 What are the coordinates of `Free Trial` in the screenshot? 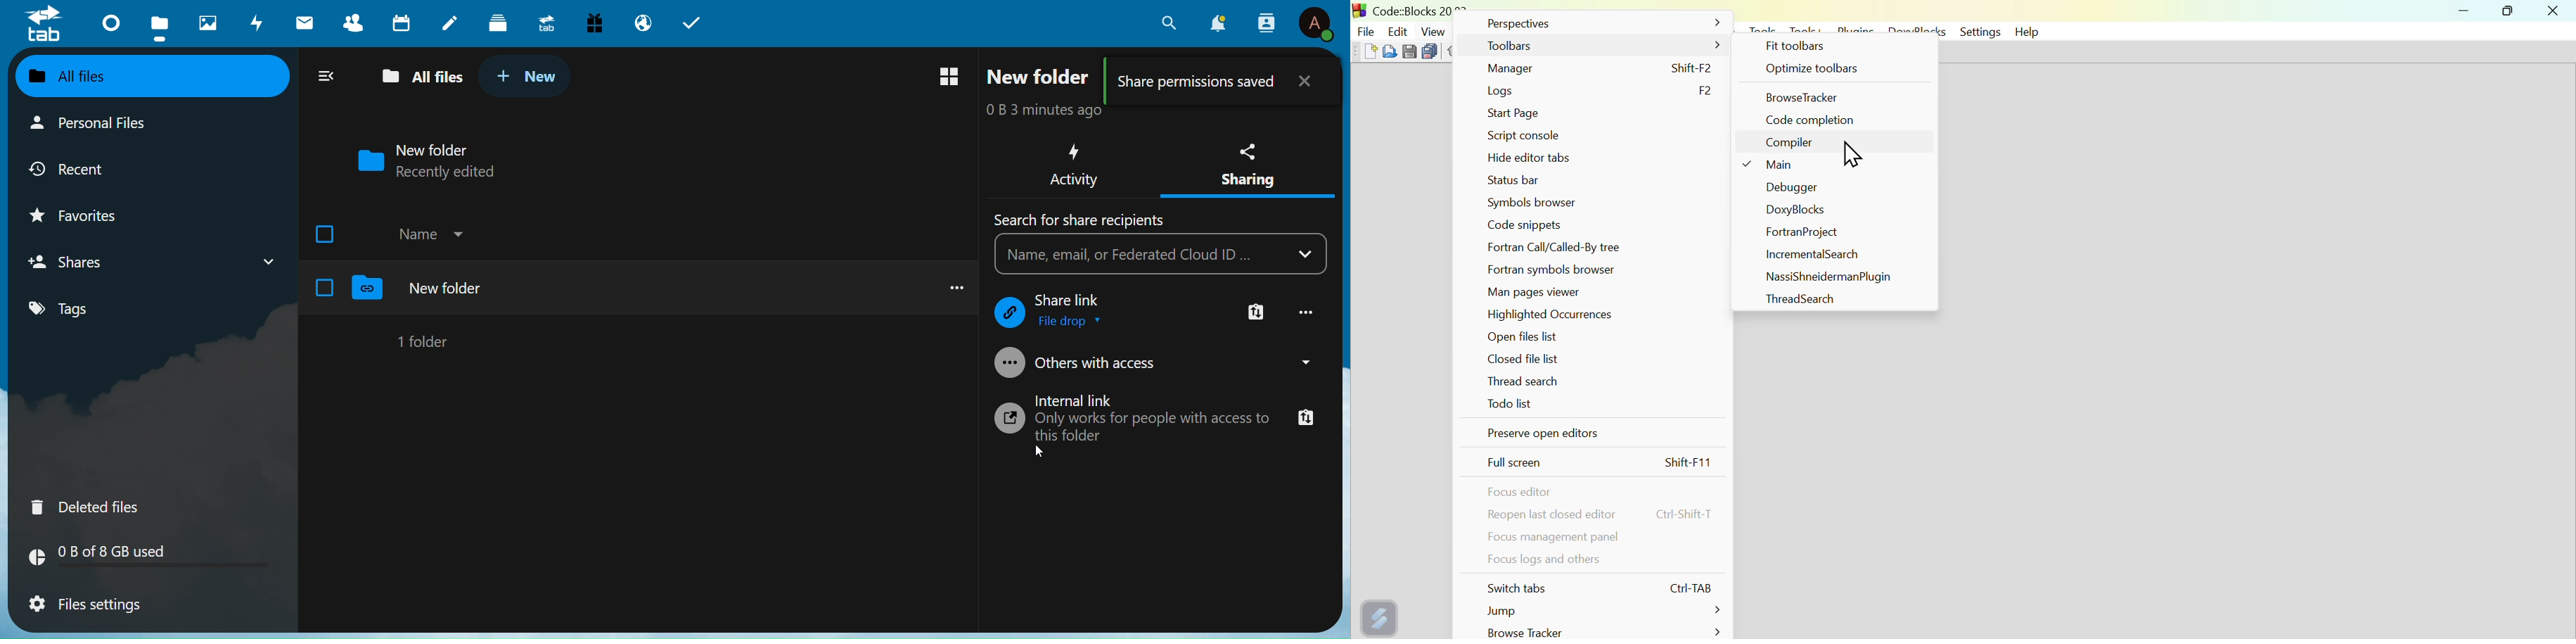 It's located at (594, 21).